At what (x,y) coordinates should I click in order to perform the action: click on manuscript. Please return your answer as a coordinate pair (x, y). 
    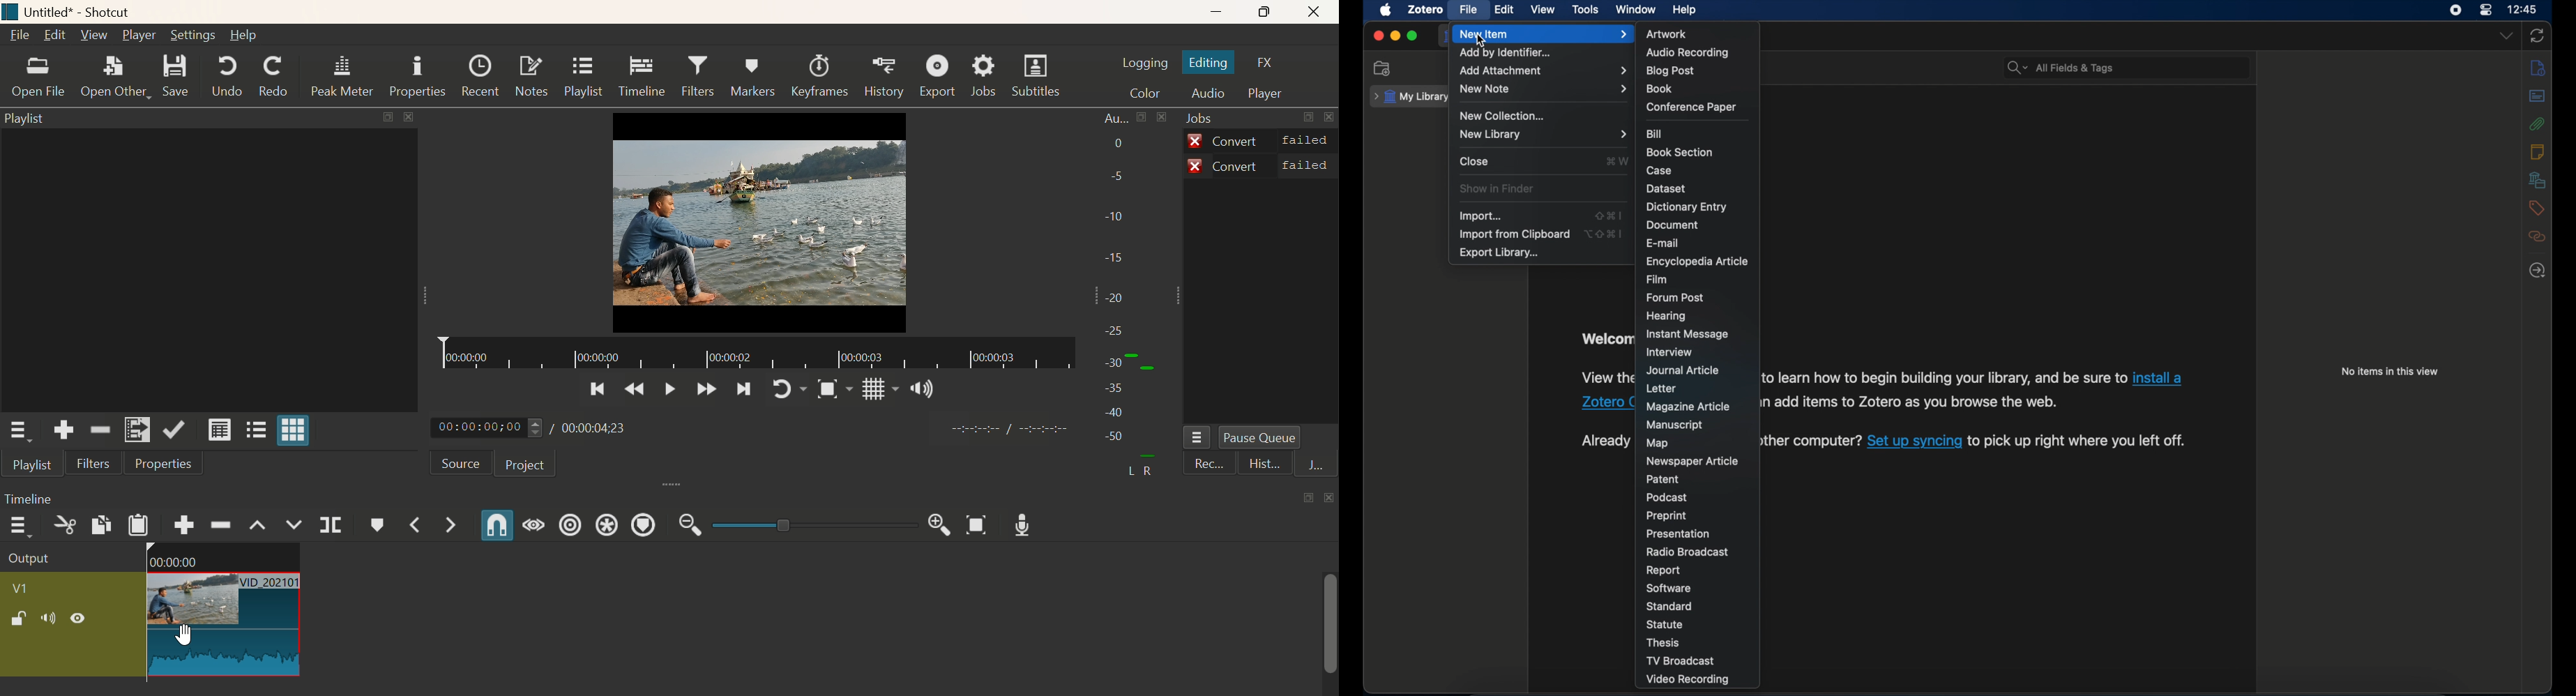
    Looking at the image, I should click on (1674, 425).